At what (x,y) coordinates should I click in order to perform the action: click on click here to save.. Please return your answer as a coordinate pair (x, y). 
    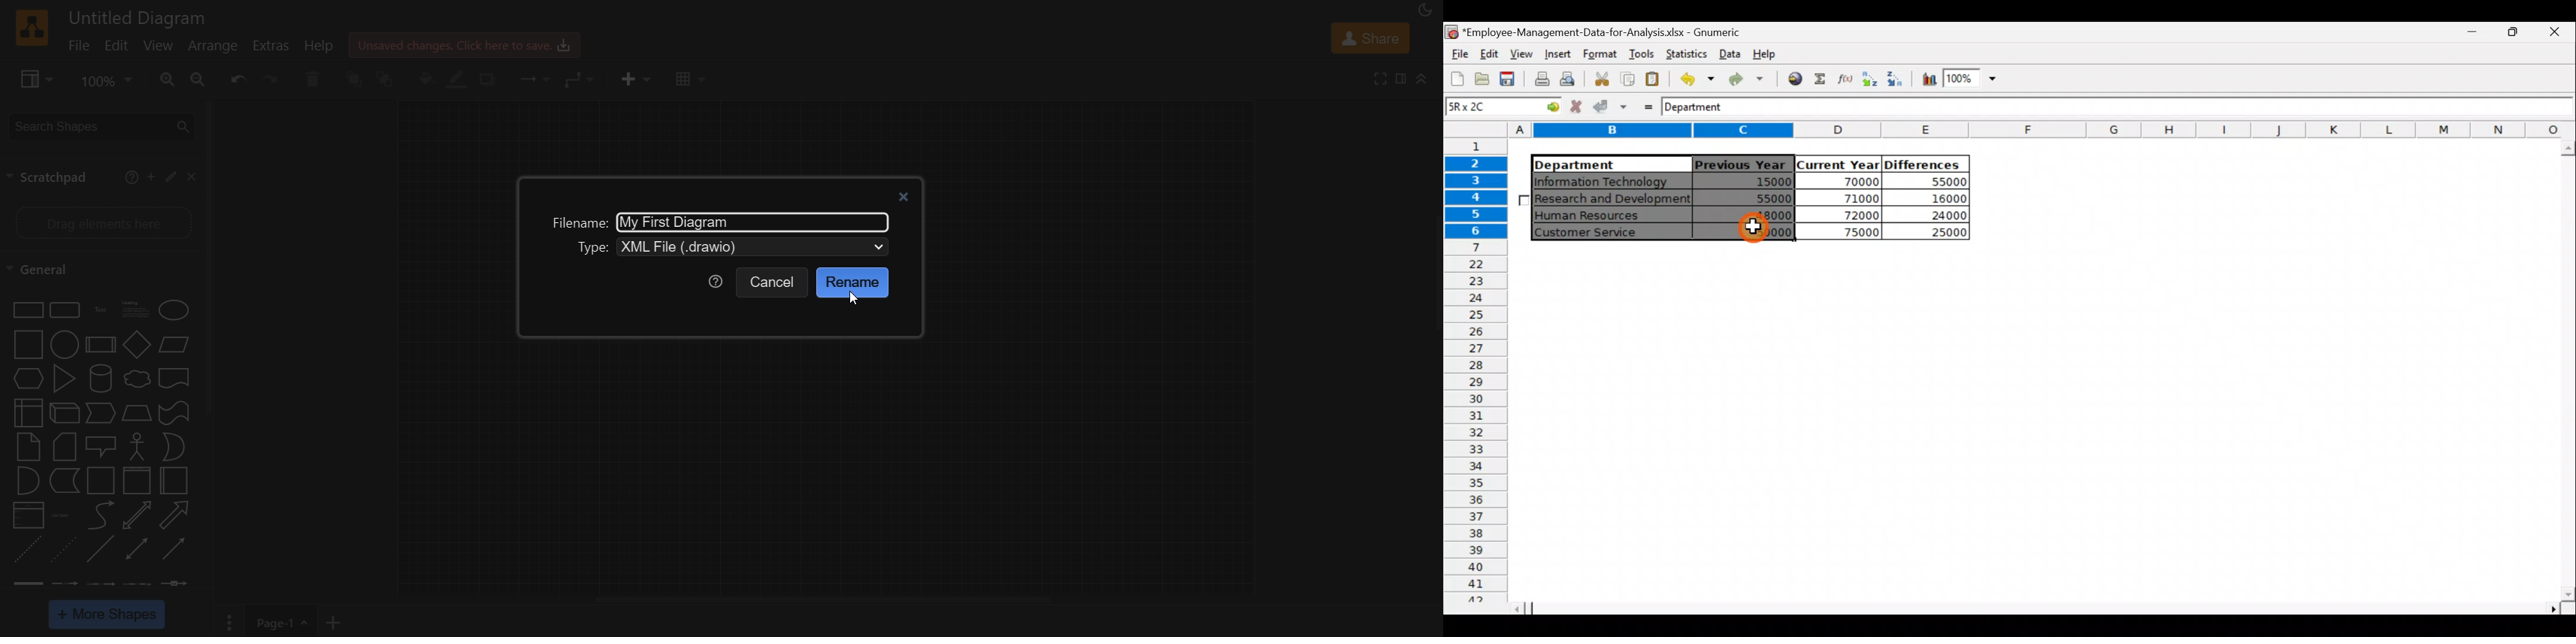
    Looking at the image, I should click on (463, 44).